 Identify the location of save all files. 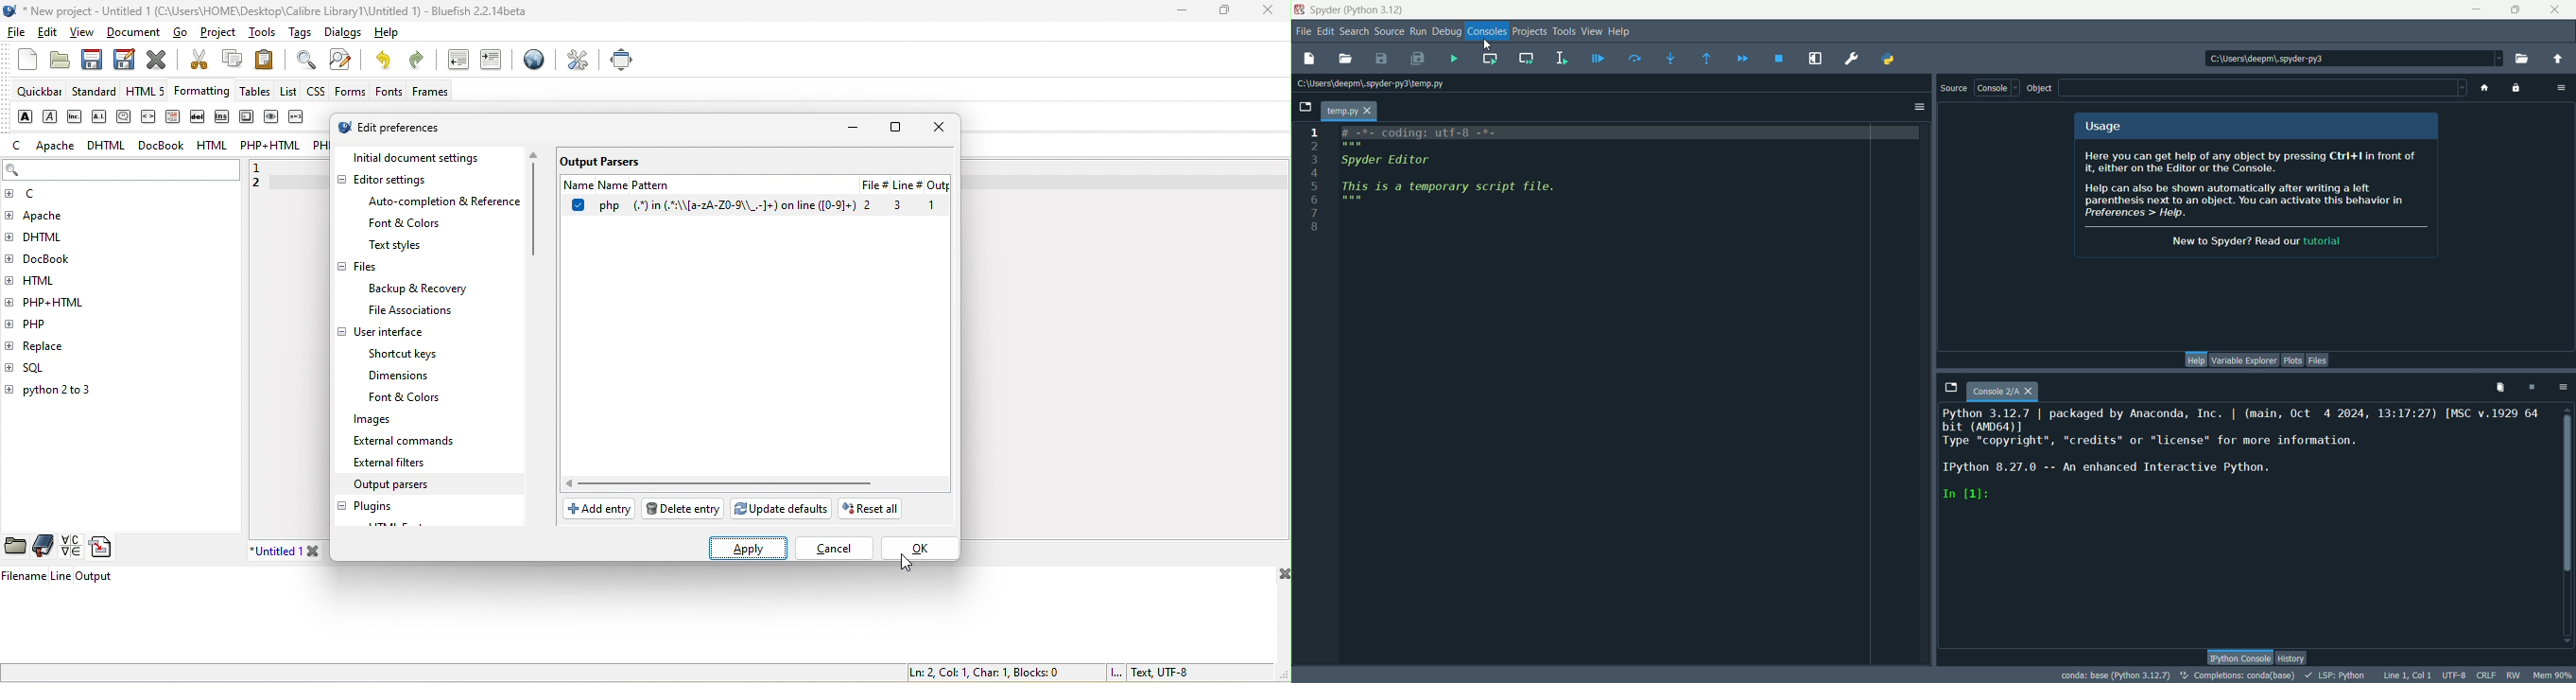
(1418, 58).